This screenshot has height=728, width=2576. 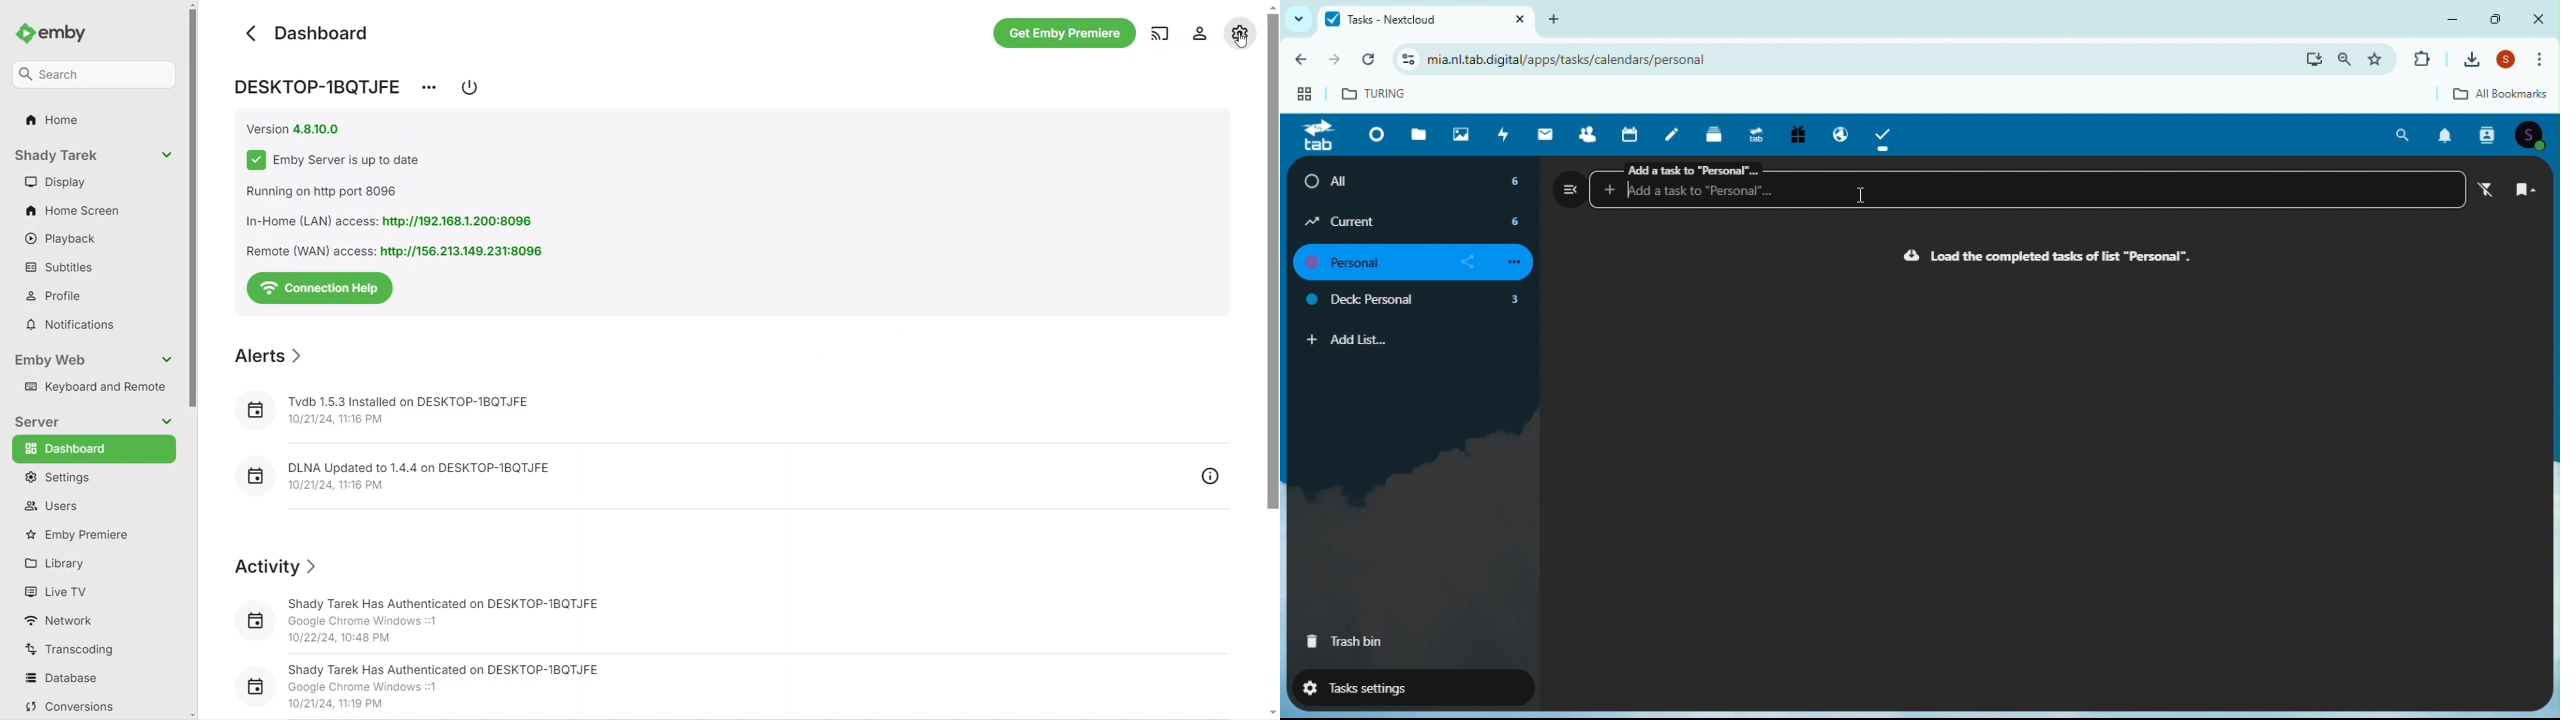 What do you see at coordinates (324, 89) in the screenshot?
I see `DESKTOP-1BQTJFE` at bounding box center [324, 89].